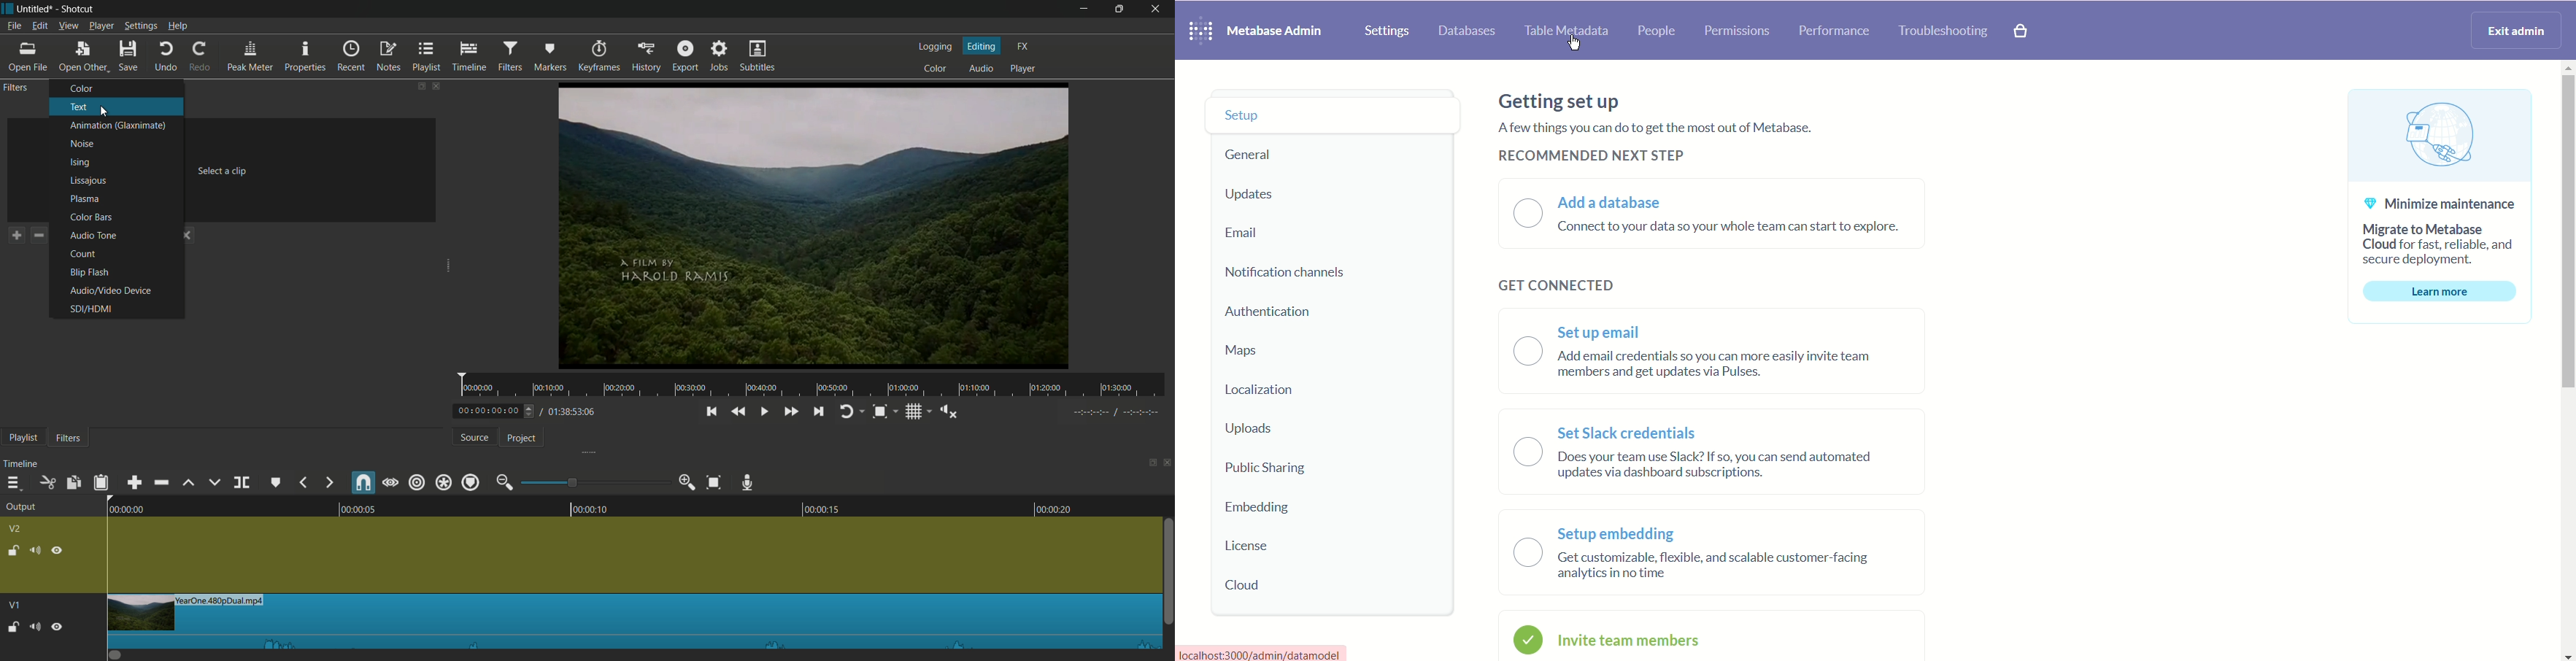 This screenshot has width=2576, height=672. What do you see at coordinates (1554, 285) in the screenshot?
I see `Get connected` at bounding box center [1554, 285].